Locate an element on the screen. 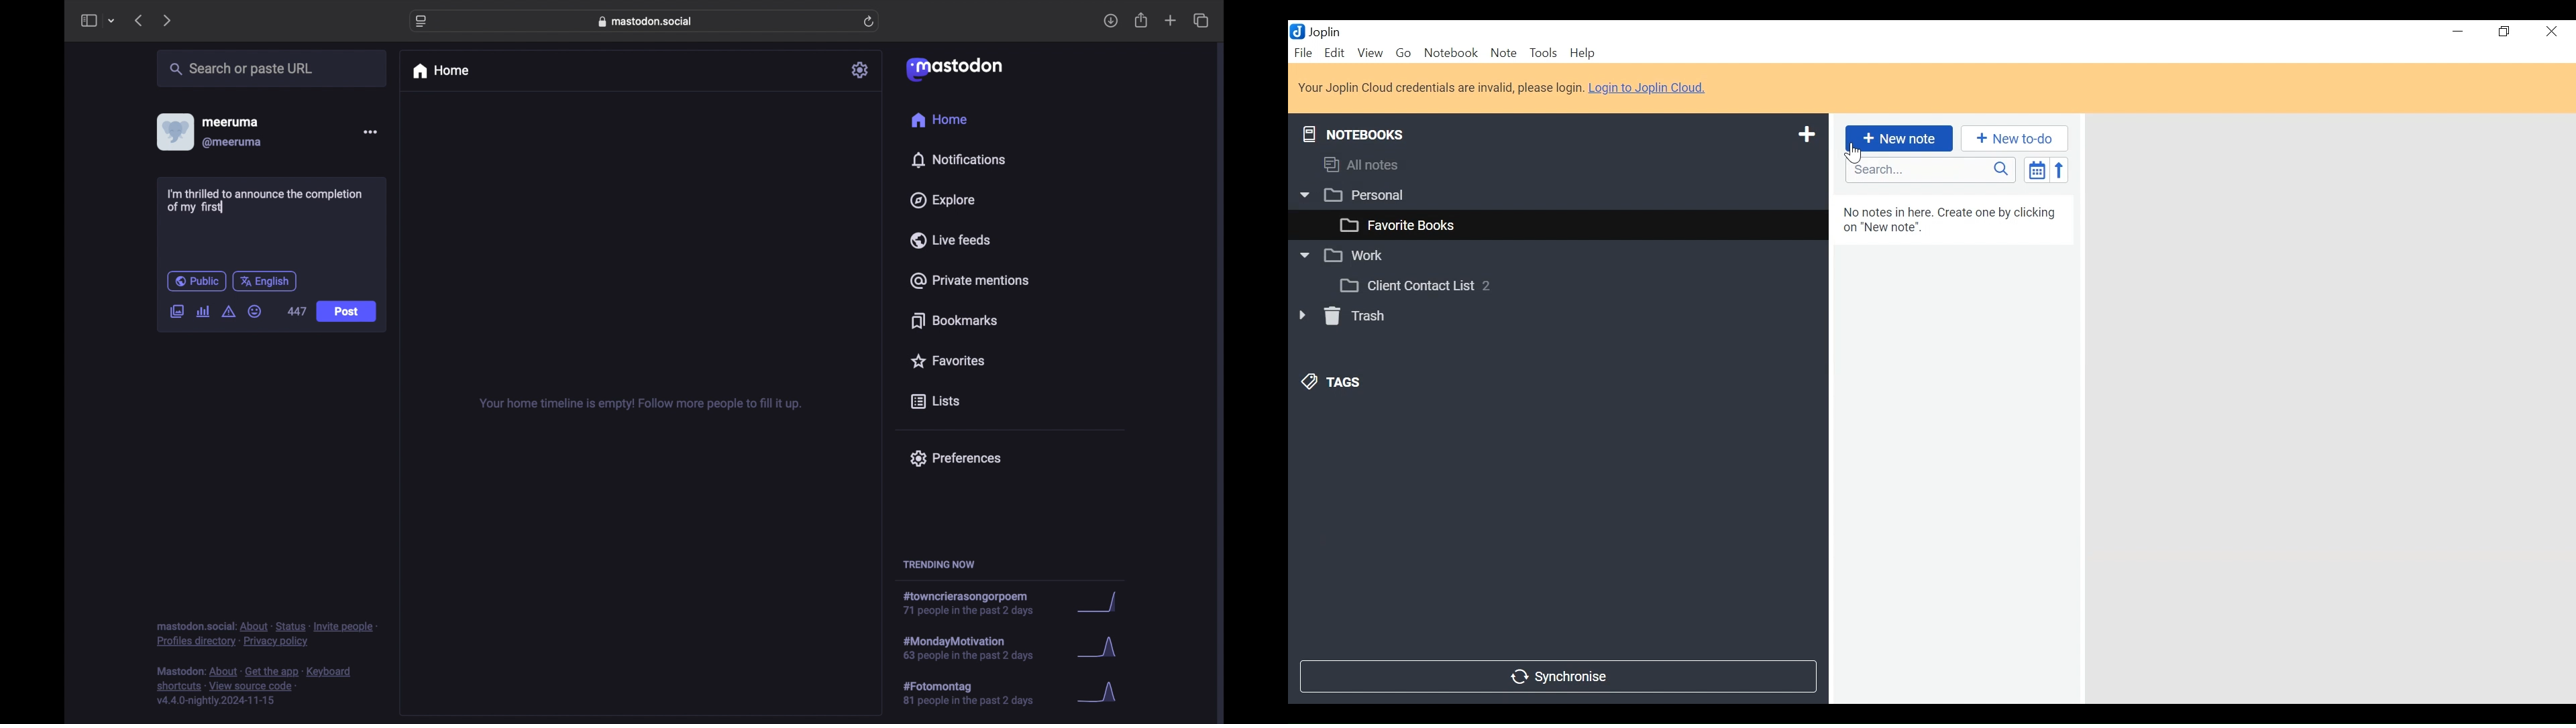  Tools is located at coordinates (1542, 54).